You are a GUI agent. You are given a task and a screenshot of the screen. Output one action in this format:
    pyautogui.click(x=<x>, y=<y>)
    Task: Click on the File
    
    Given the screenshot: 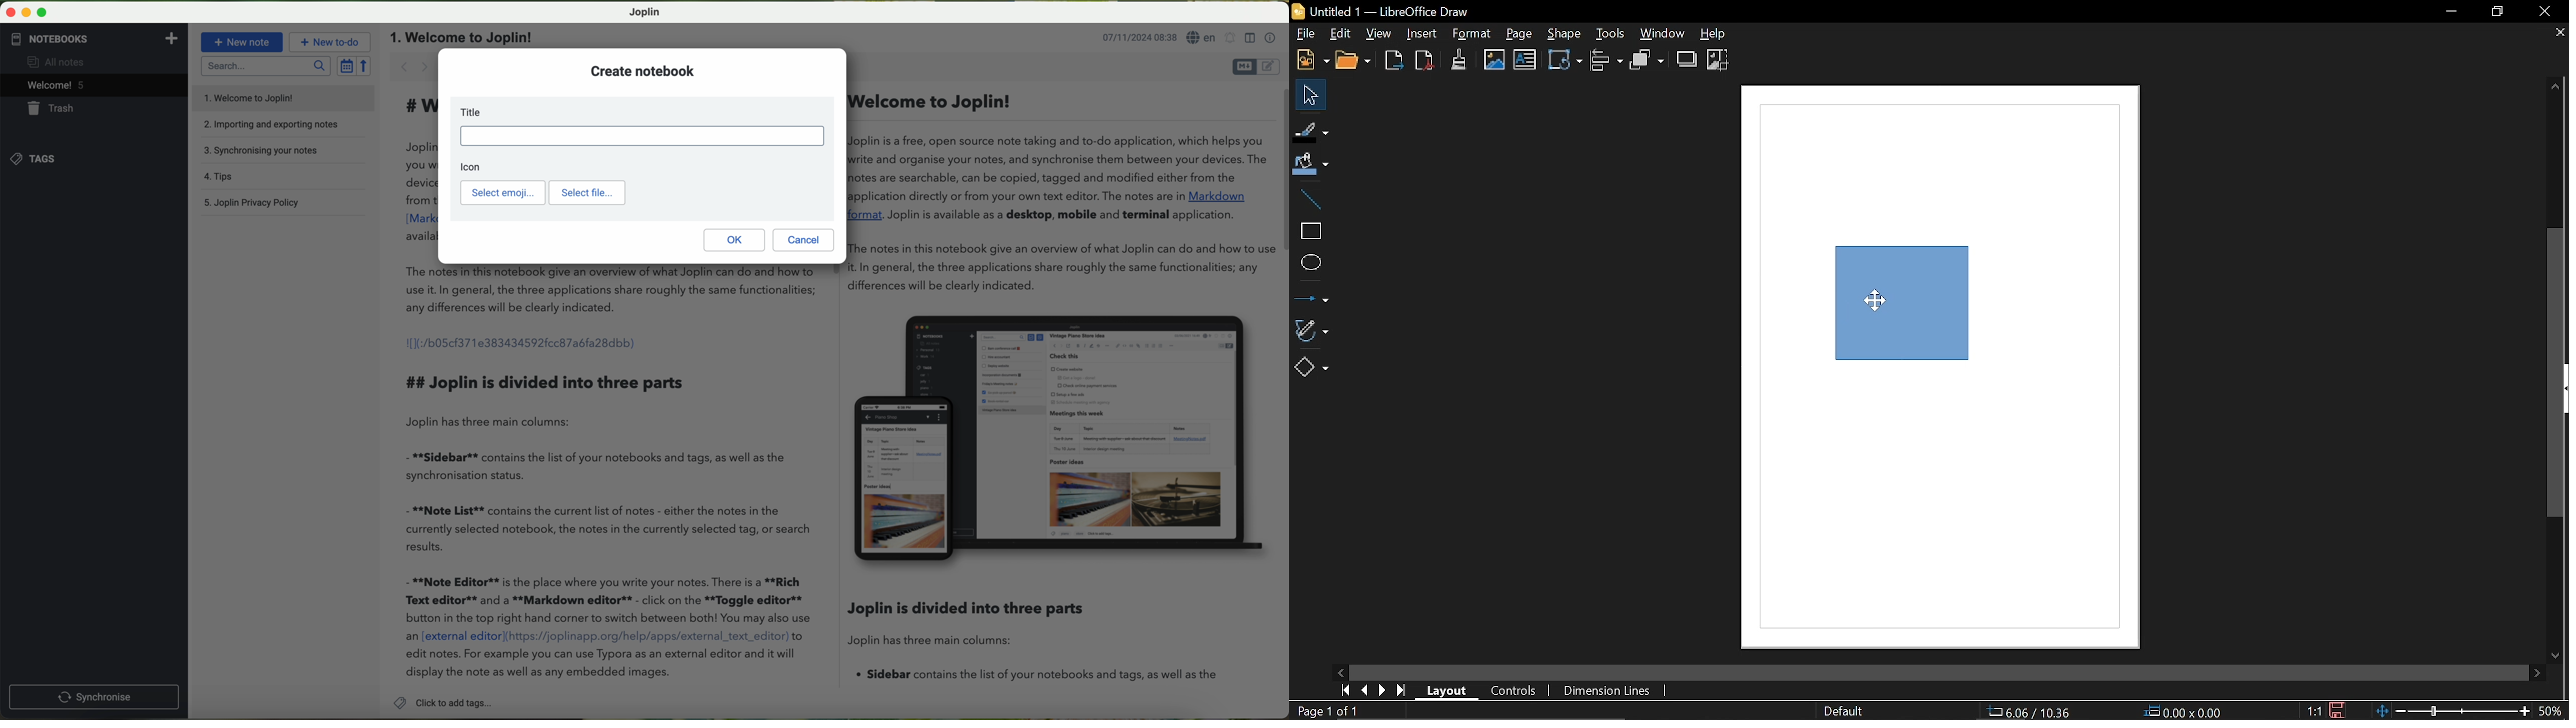 What is the action you would take?
    pyautogui.click(x=1304, y=34)
    